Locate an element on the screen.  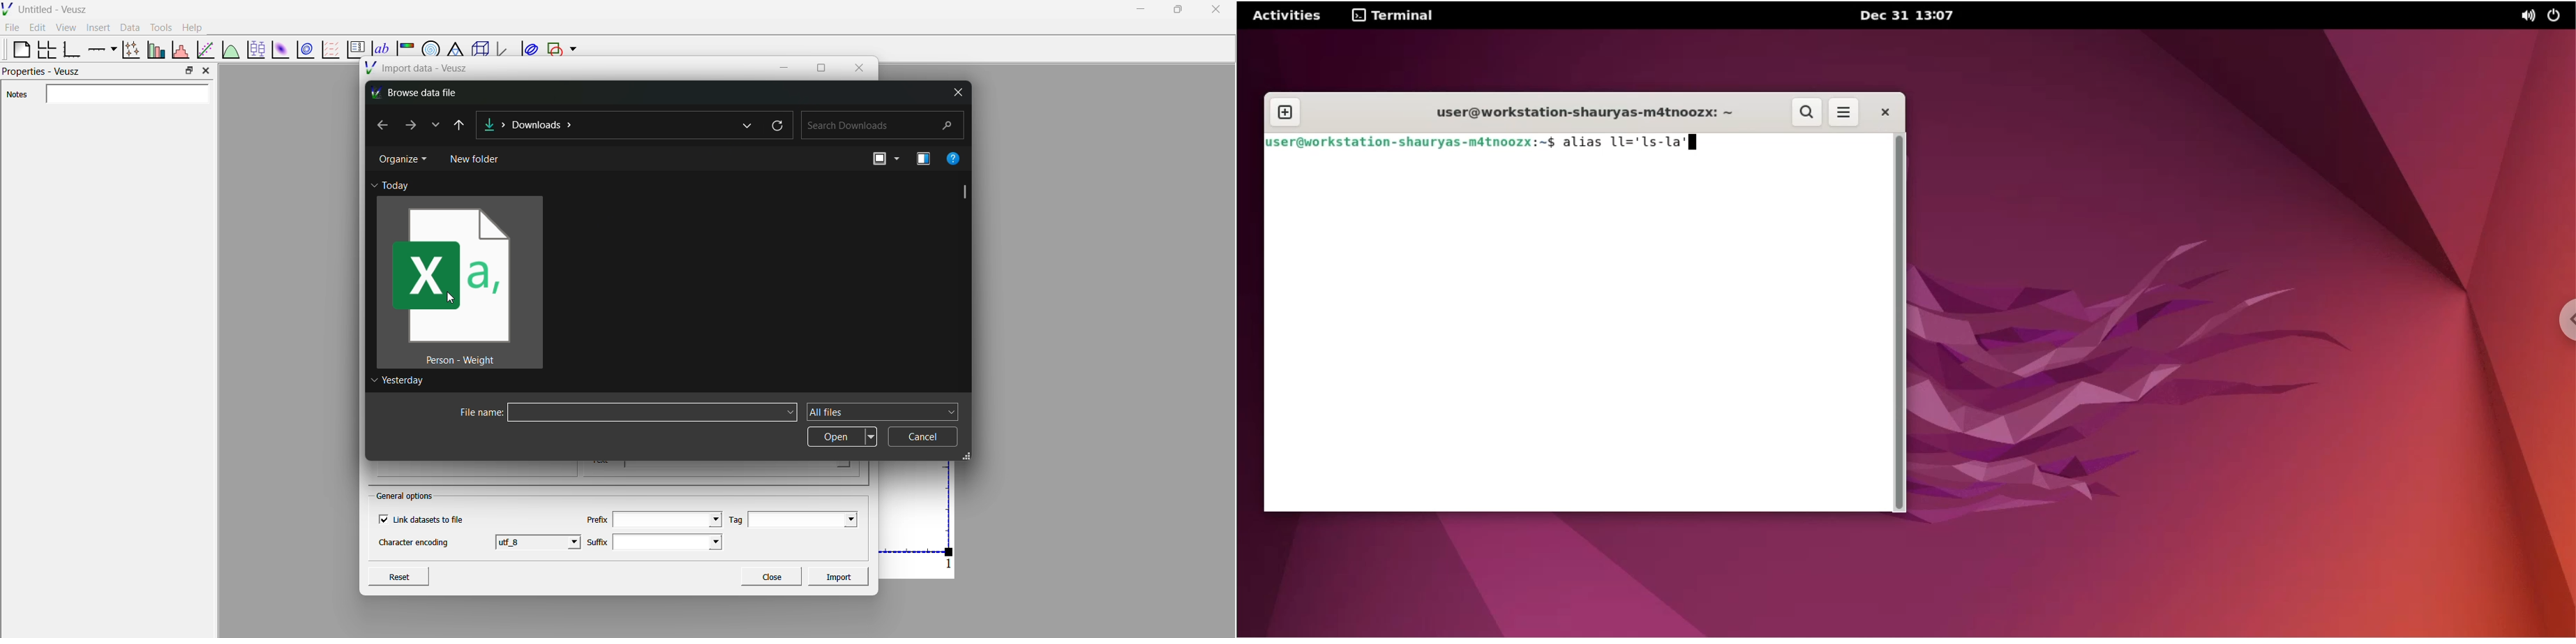
Reset is located at coordinates (412, 575).